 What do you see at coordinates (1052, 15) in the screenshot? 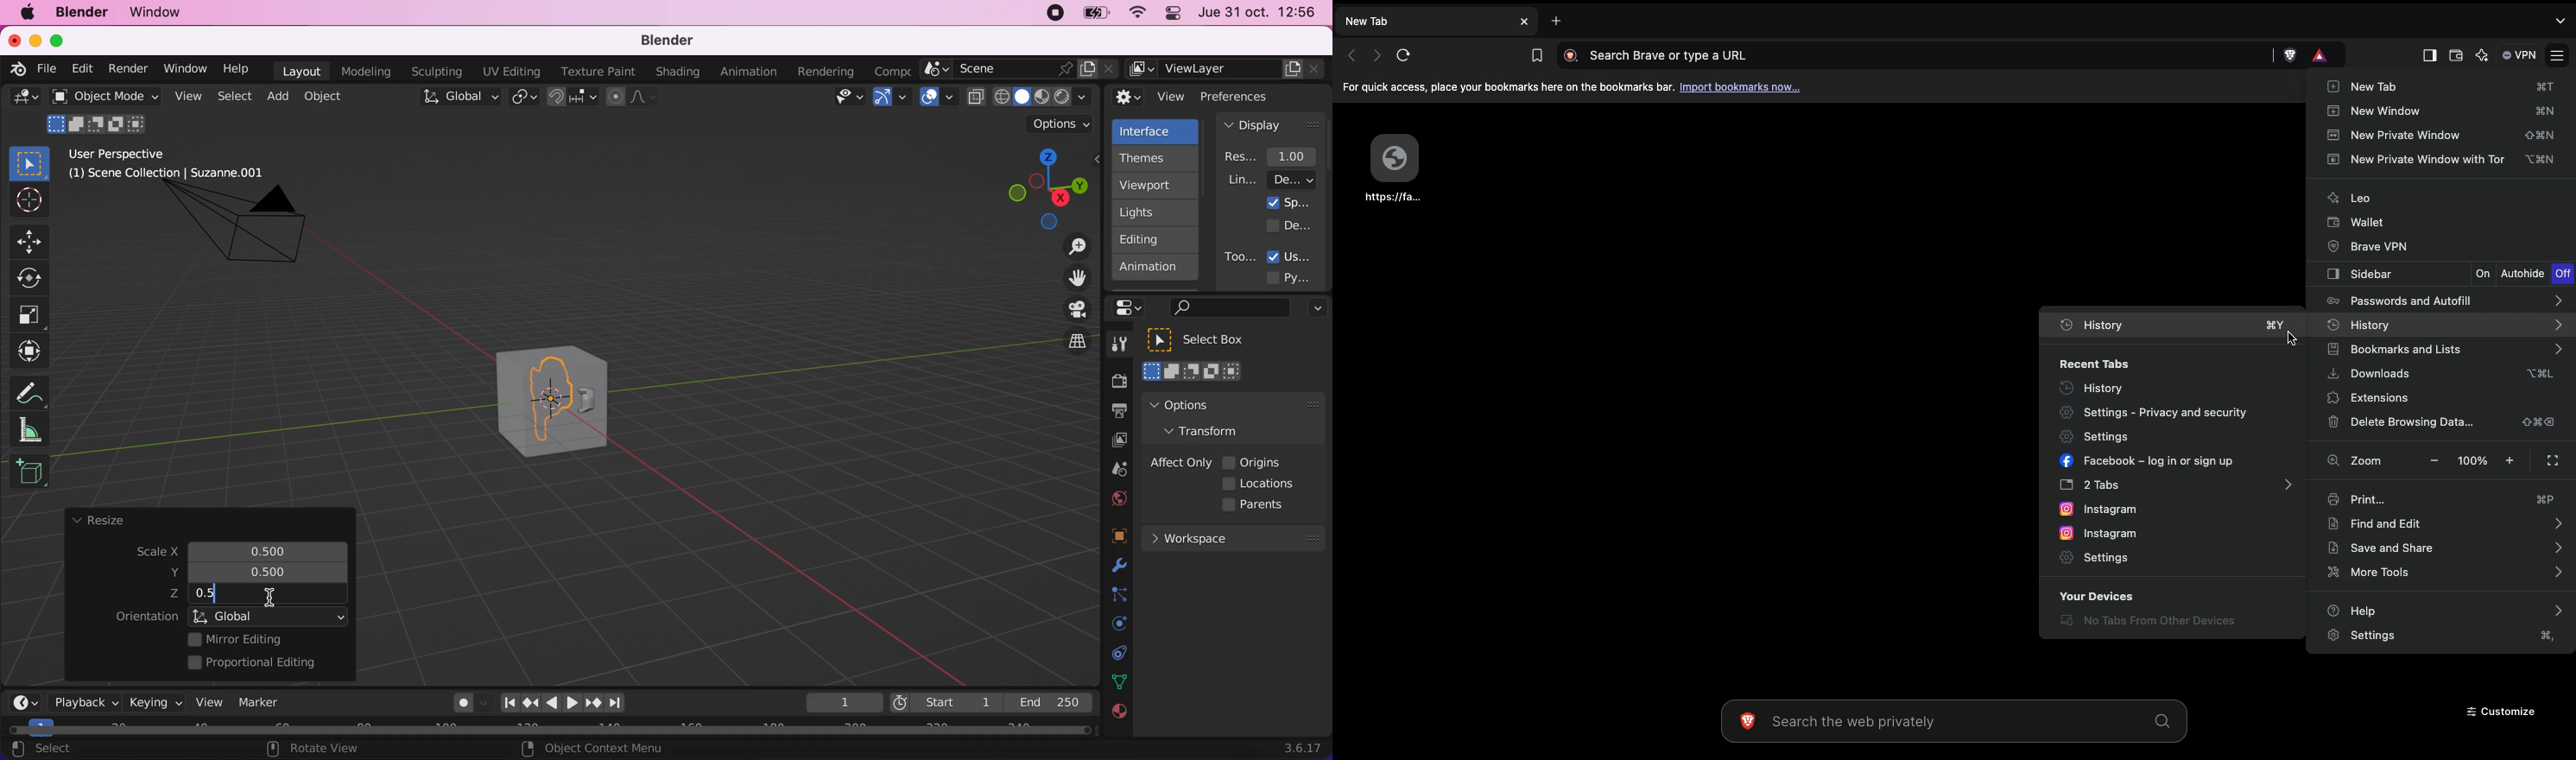
I see `recording stopped` at bounding box center [1052, 15].